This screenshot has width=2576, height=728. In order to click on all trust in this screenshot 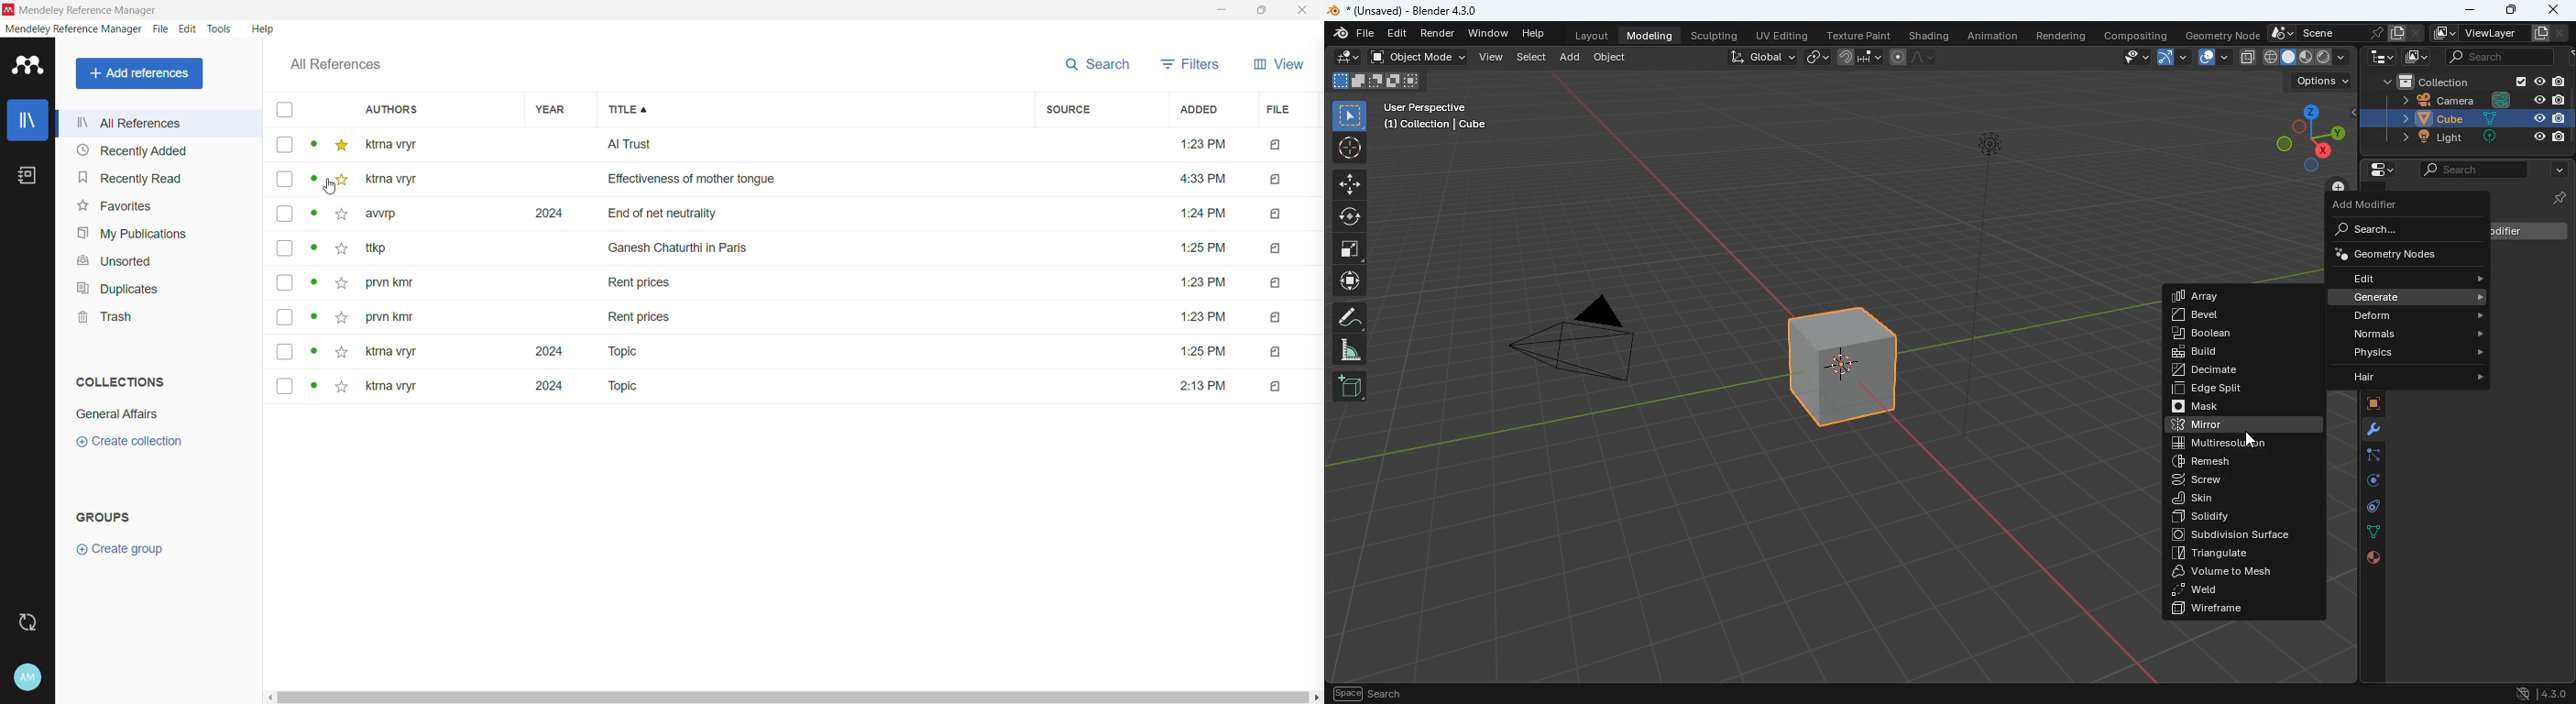, I will do `click(778, 144)`.